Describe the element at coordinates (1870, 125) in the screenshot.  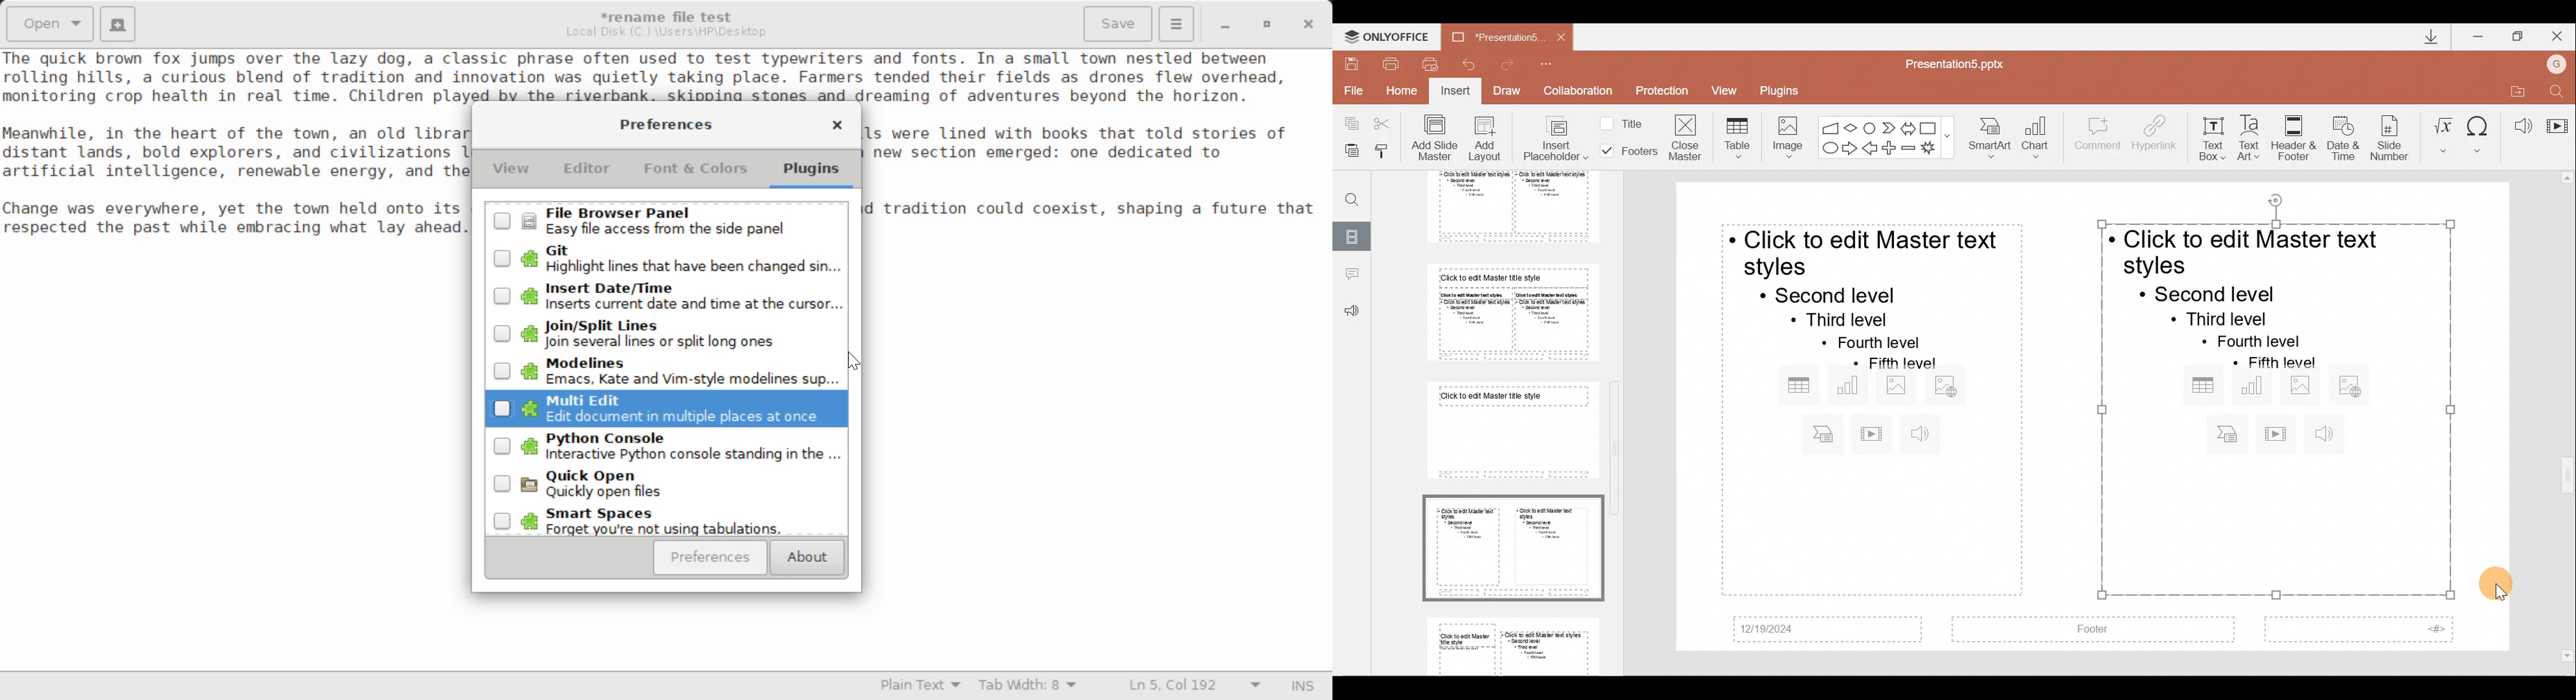
I see `Flowchart-connector` at that location.